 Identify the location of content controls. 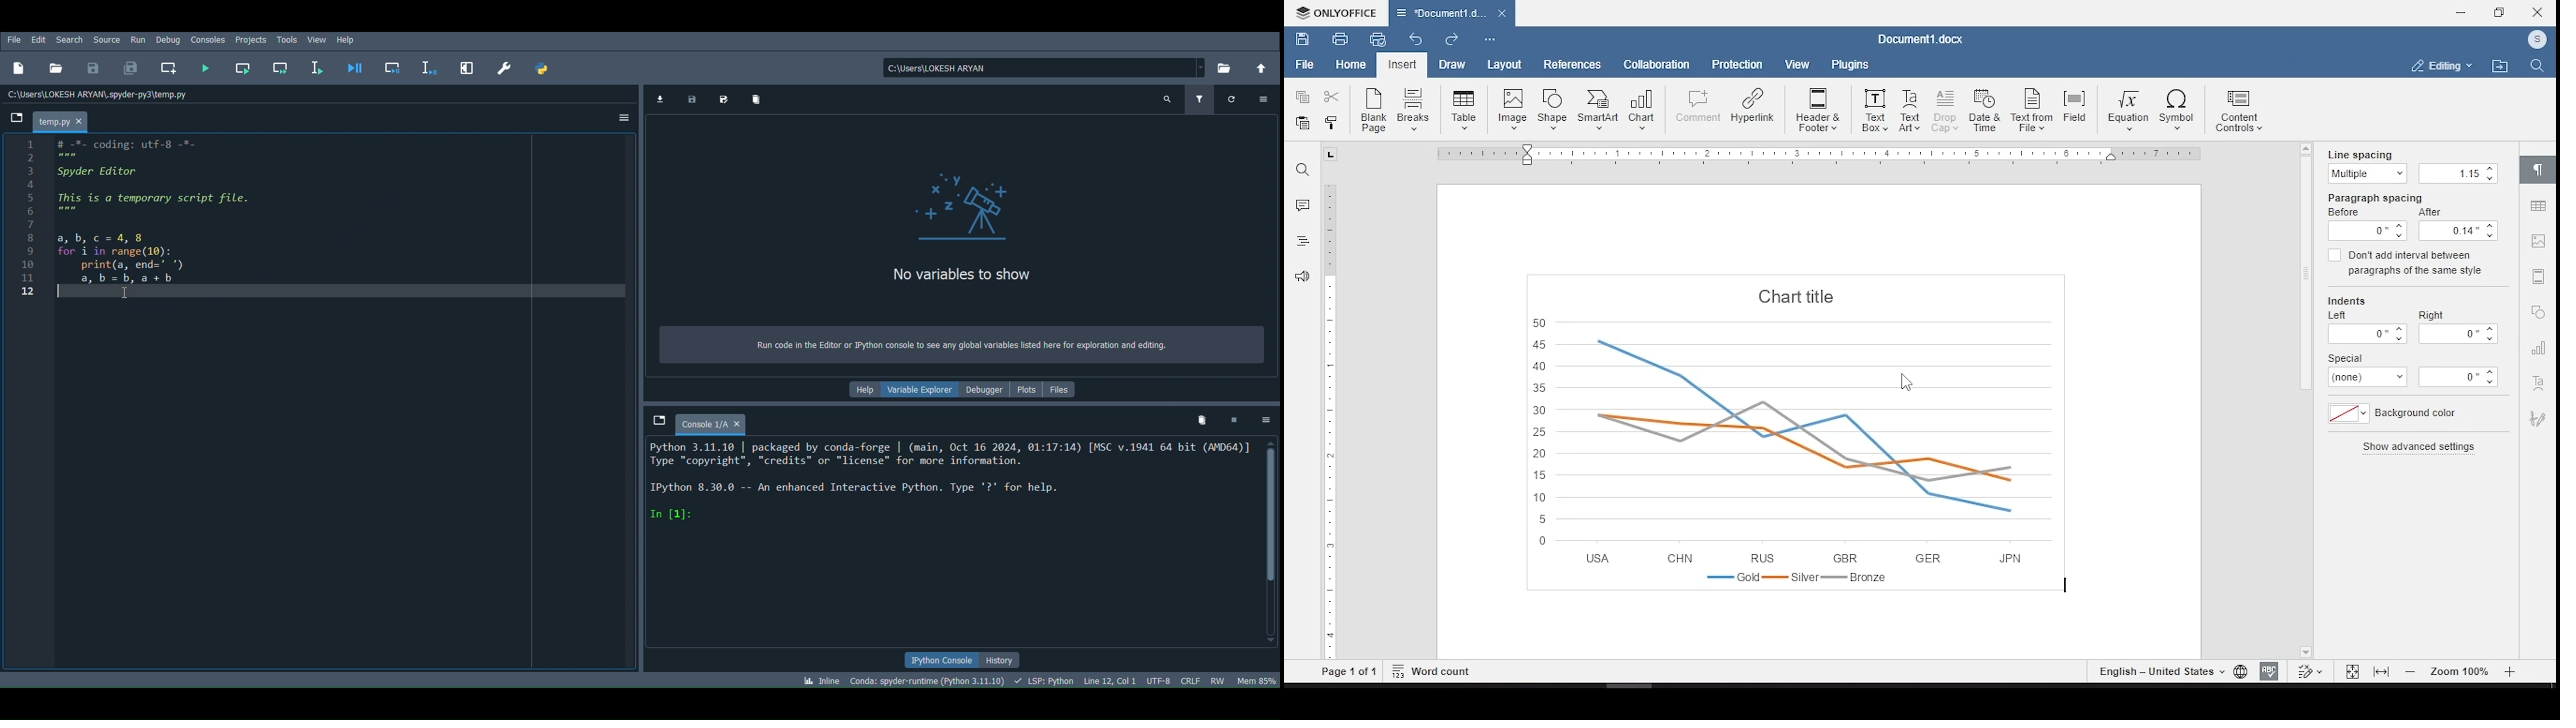
(2241, 111).